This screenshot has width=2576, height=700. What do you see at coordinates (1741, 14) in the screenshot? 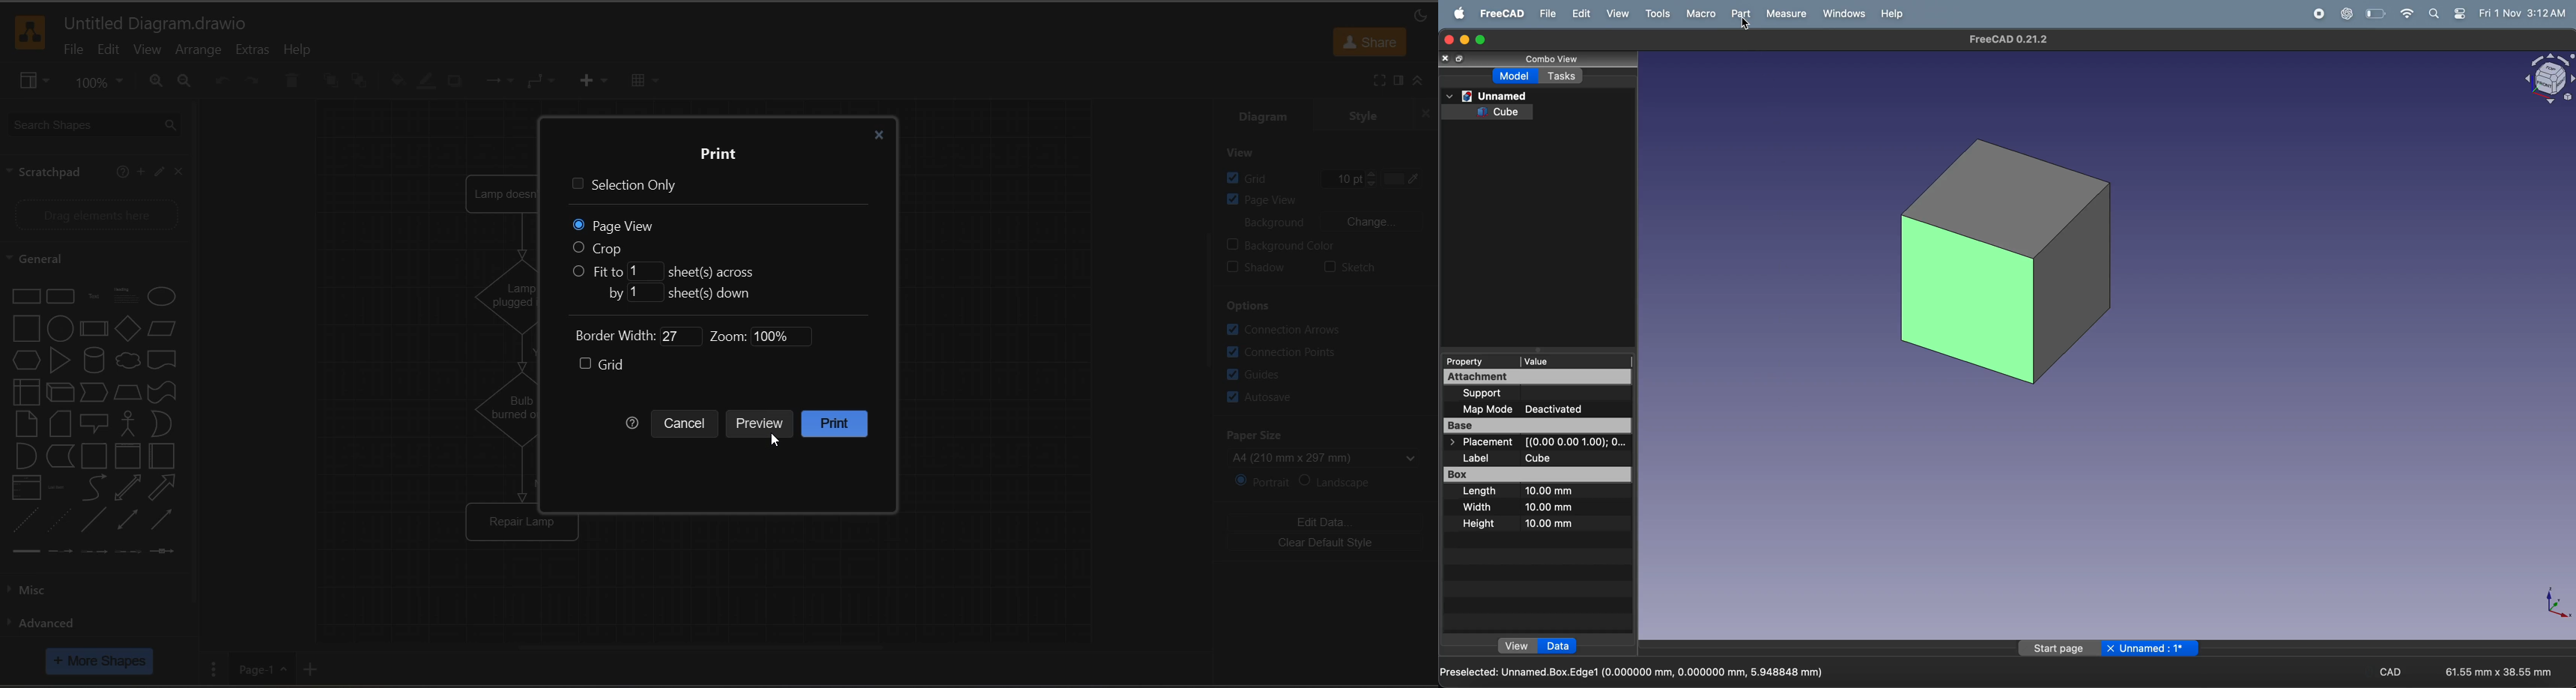
I see `part` at bounding box center [1741, 14].